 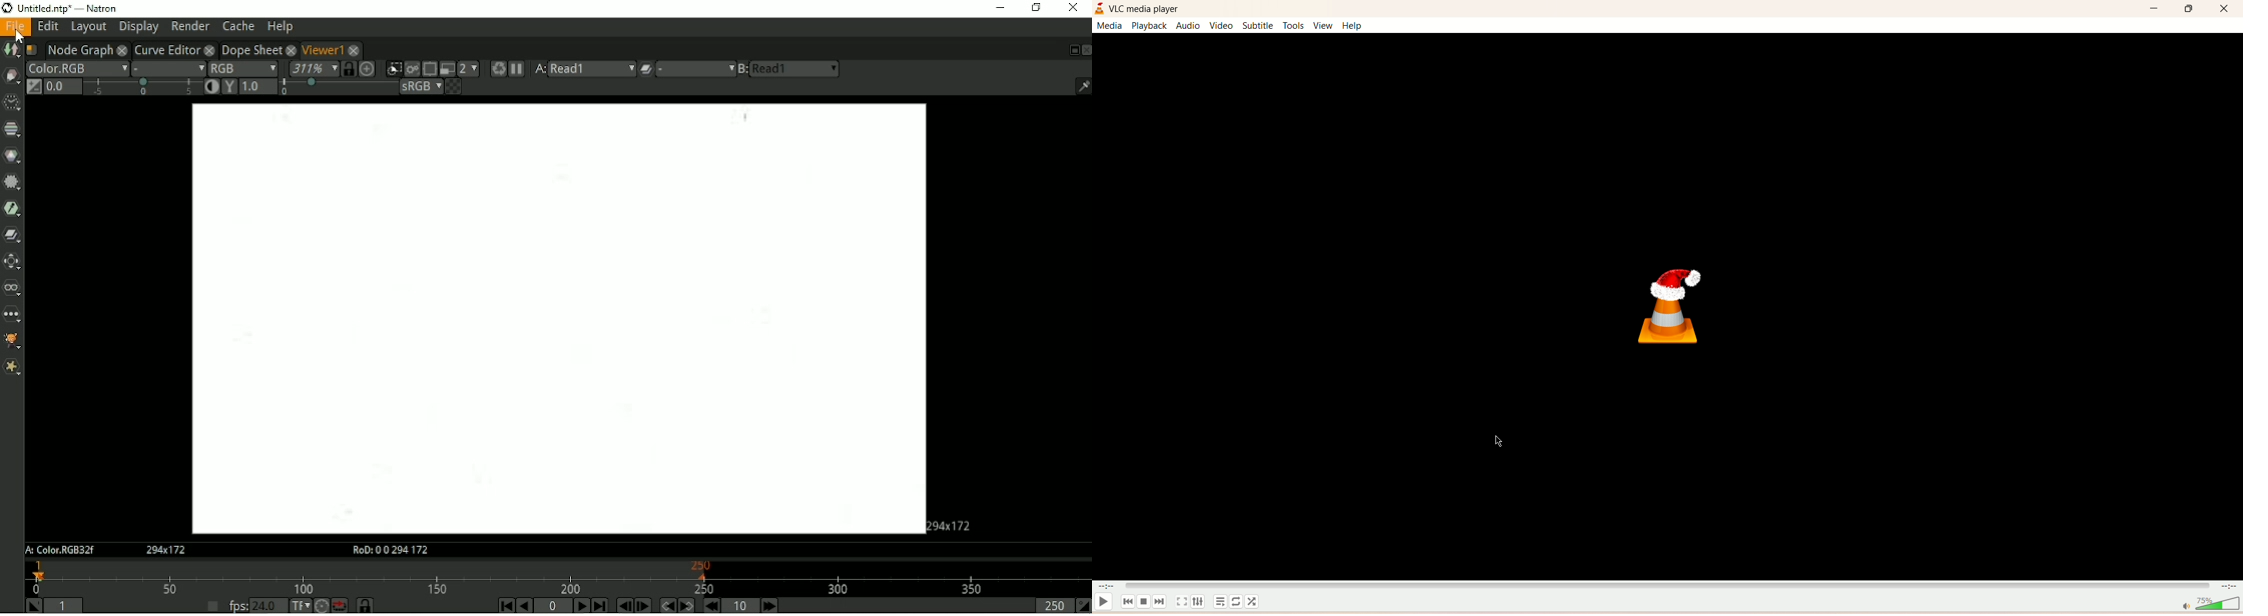 What do you see at coordinates (421, 87) in the screenshot?
I see `Viewer color process` at bounding box center [421, 87].